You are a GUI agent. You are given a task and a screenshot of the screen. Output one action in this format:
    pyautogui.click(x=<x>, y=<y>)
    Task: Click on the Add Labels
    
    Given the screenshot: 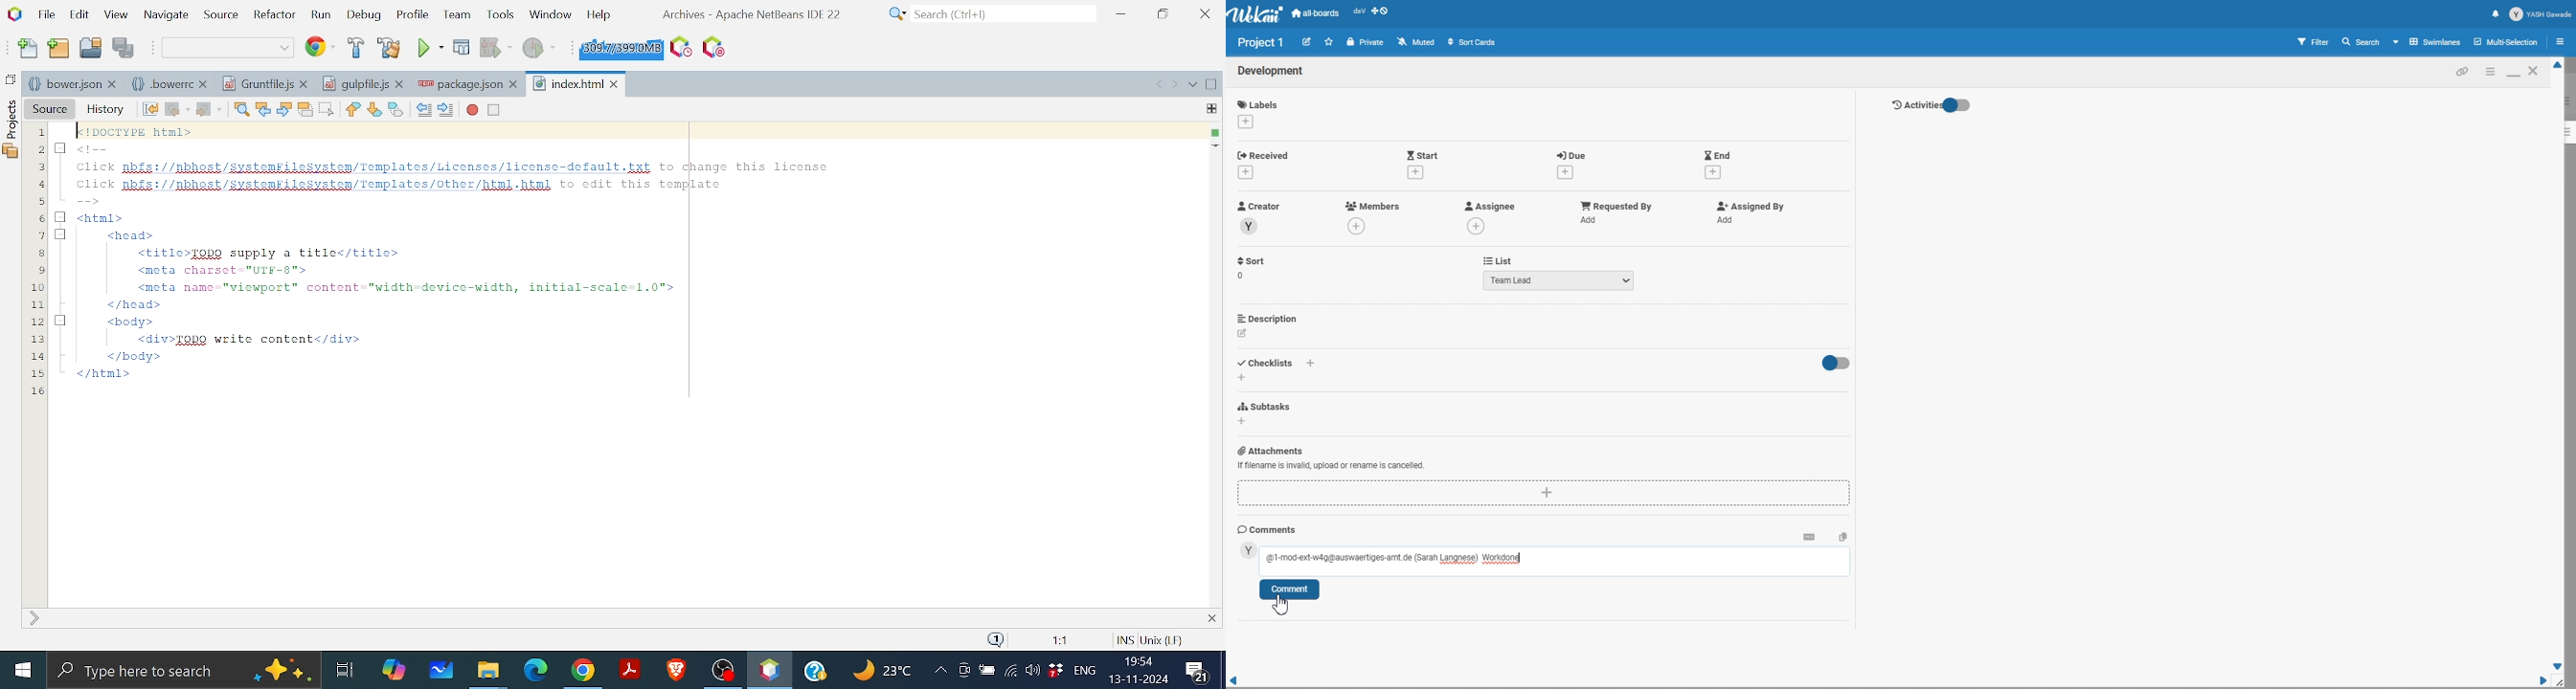 What is the action you would take?
    pyautogui.click(x=1260, y=102)
    